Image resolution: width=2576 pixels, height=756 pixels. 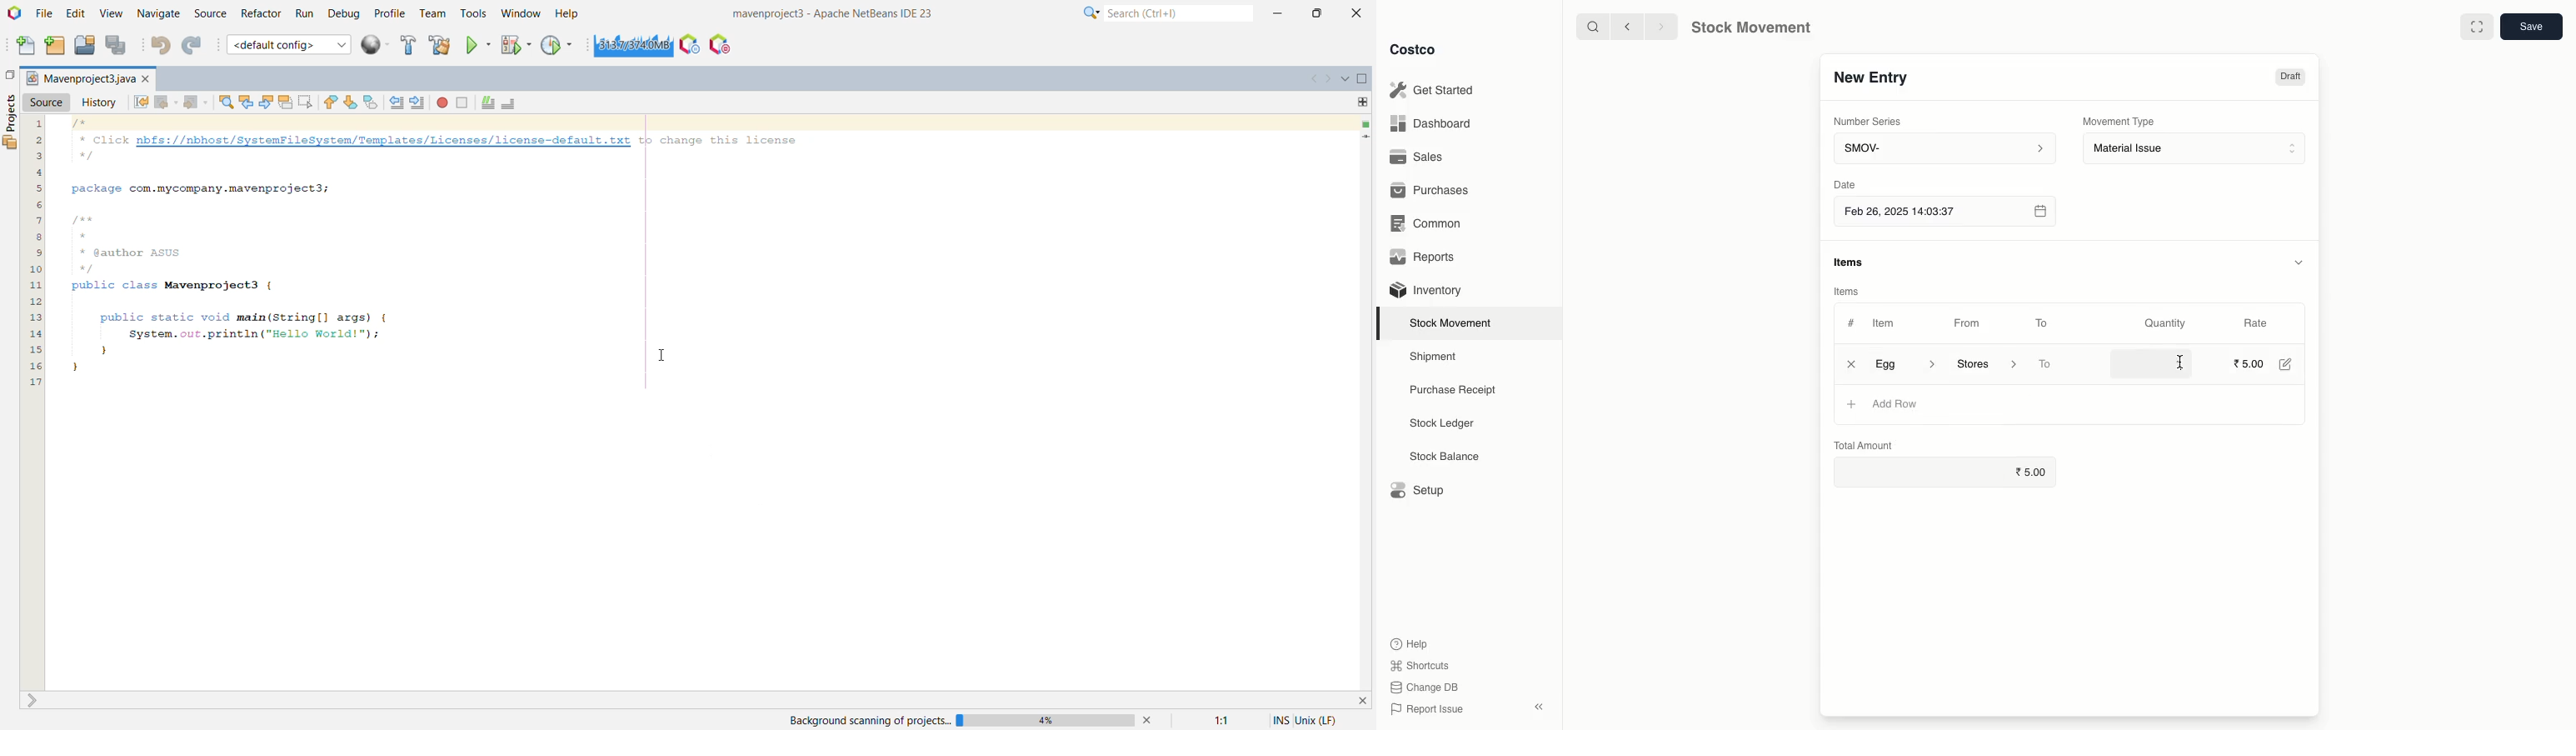 What do you see at coordinates (1429, 709) in the screenshot?
I see `Report Issue` at bounding box center [1429, 709].